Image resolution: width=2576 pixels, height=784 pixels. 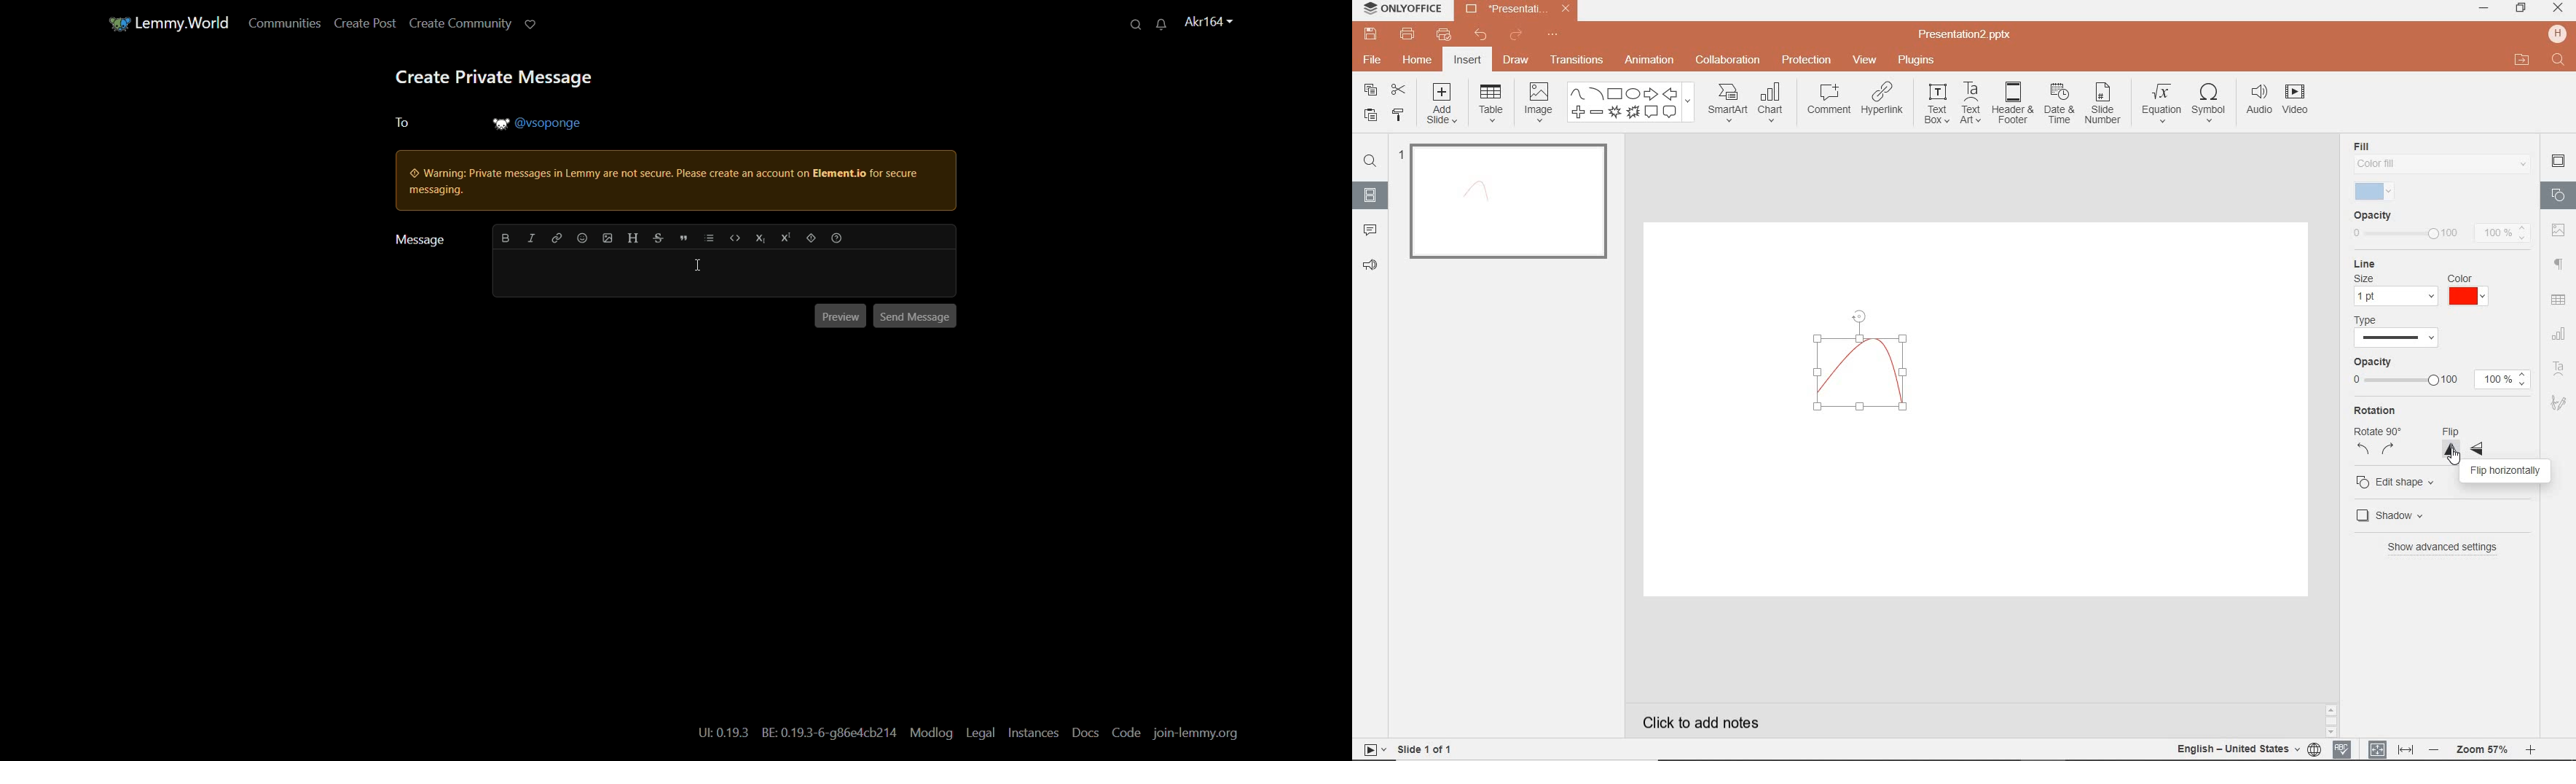 I want to click on PRINT, so click(x=1407, y=34).